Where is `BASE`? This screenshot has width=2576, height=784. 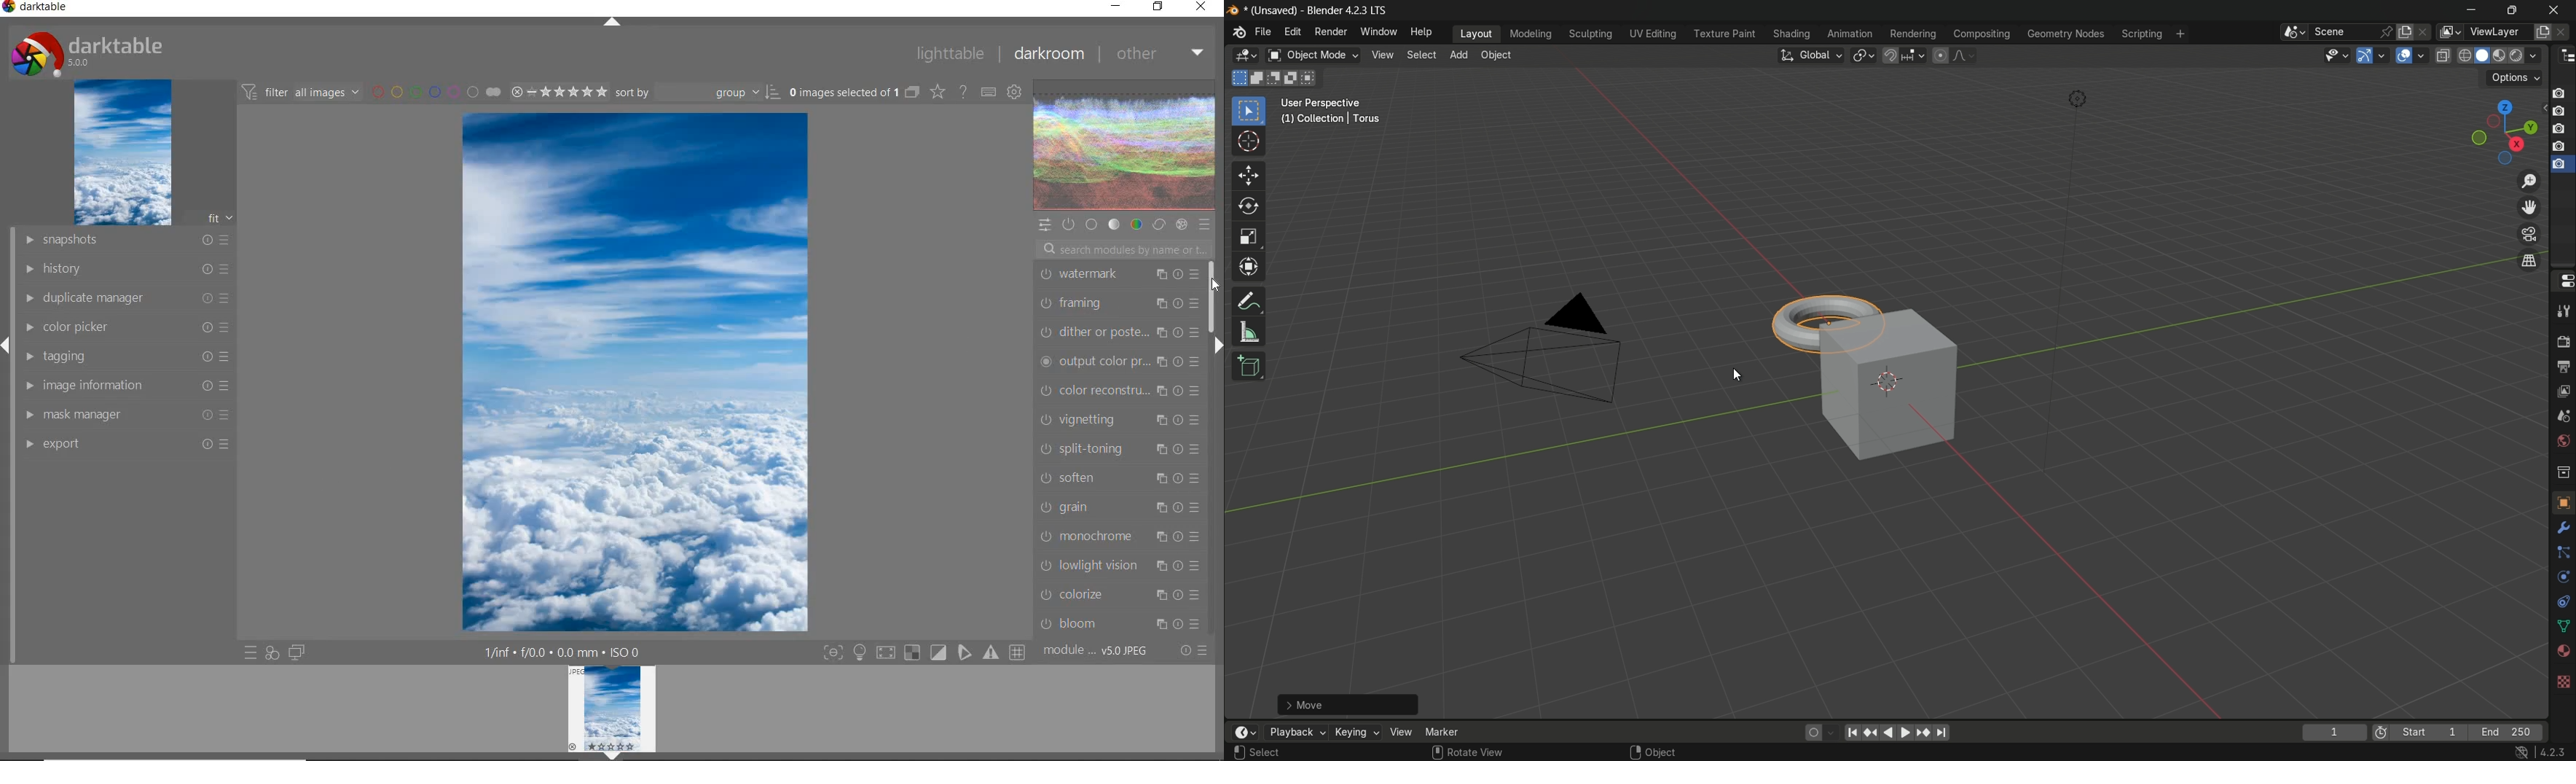 BASE is located at coordinates (1093, 225).